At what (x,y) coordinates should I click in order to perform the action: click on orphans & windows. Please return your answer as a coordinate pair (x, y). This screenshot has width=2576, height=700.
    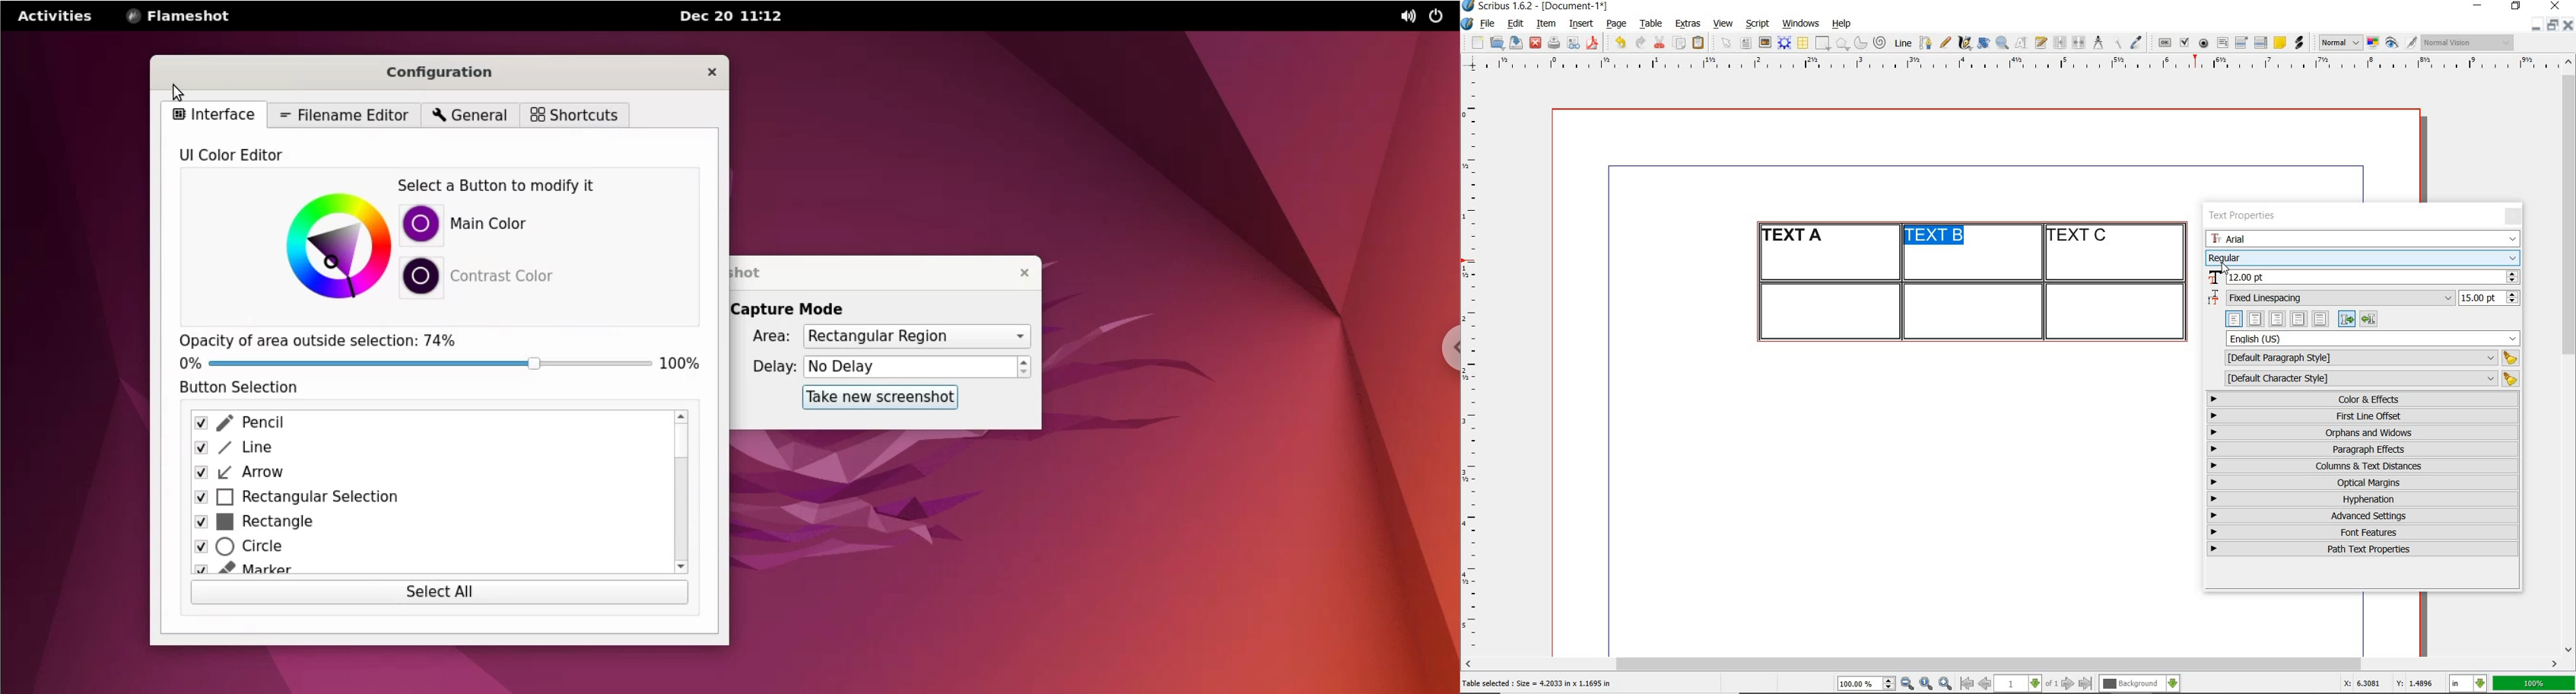
    Looking at the image, I should click on (2362, 433).